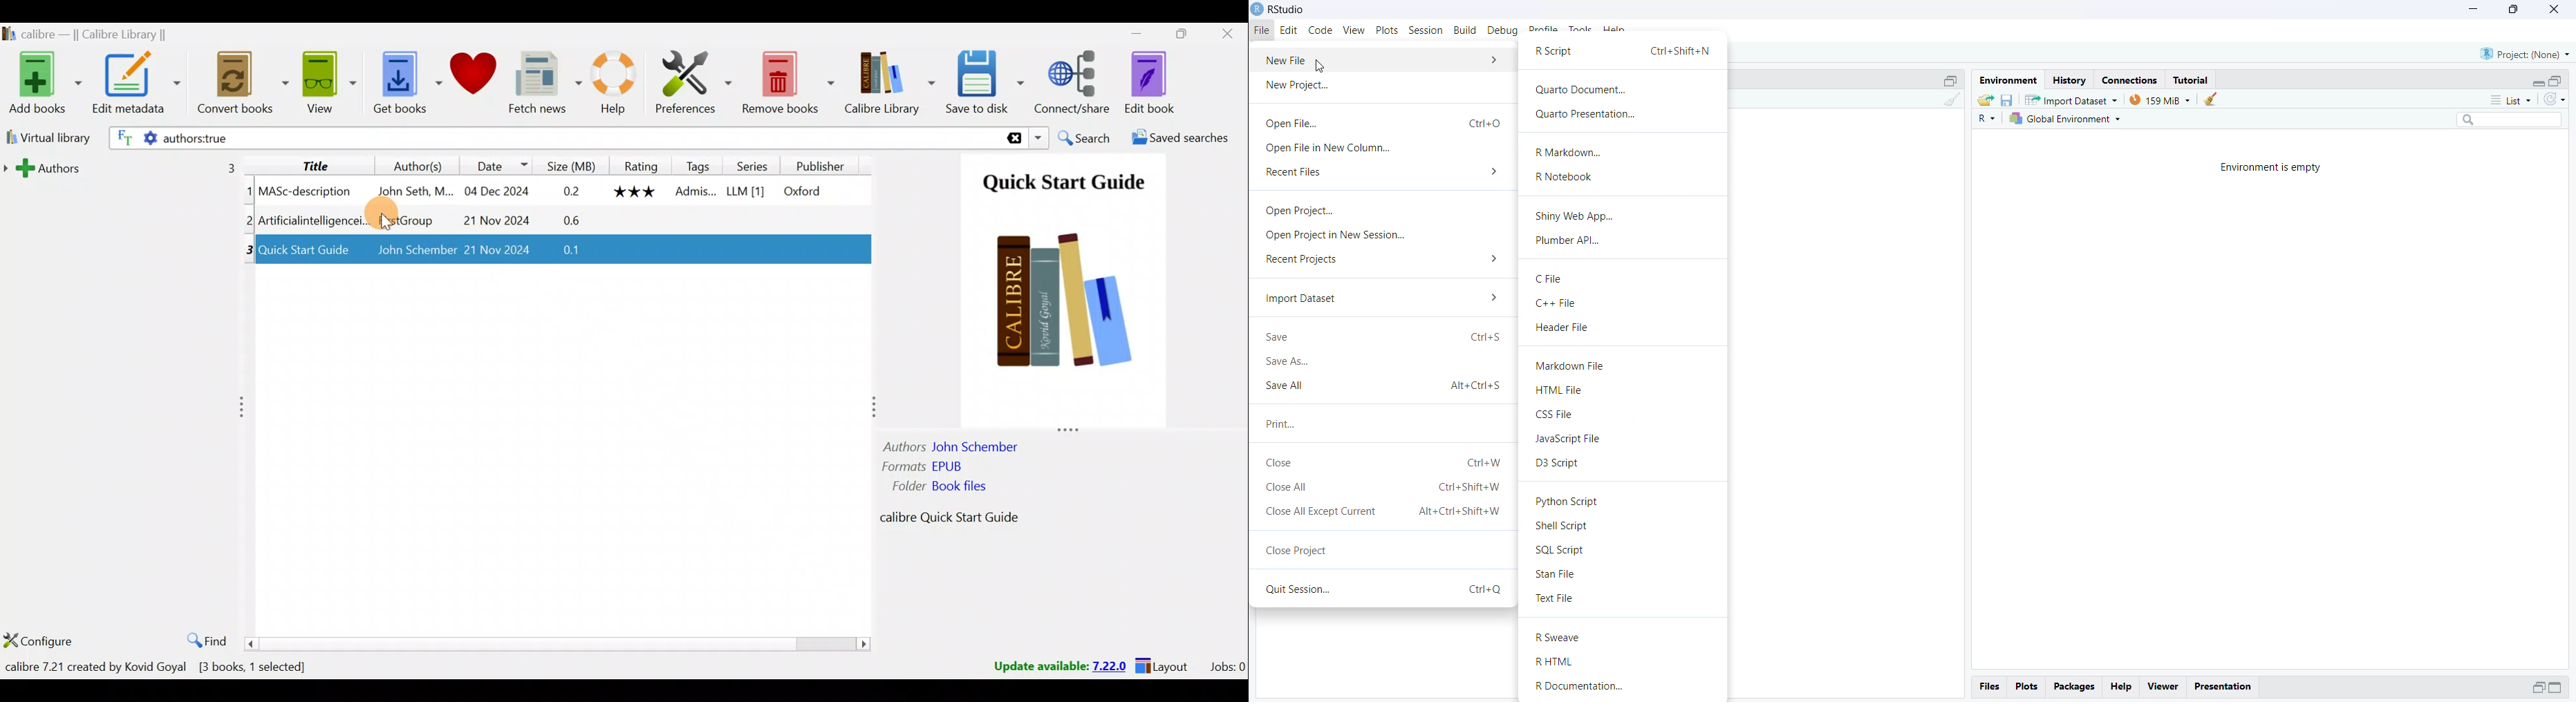  What do you see at coordinates (1544, 30) in the screenshot?
I see `profile` at bounding box center [1544, 30].